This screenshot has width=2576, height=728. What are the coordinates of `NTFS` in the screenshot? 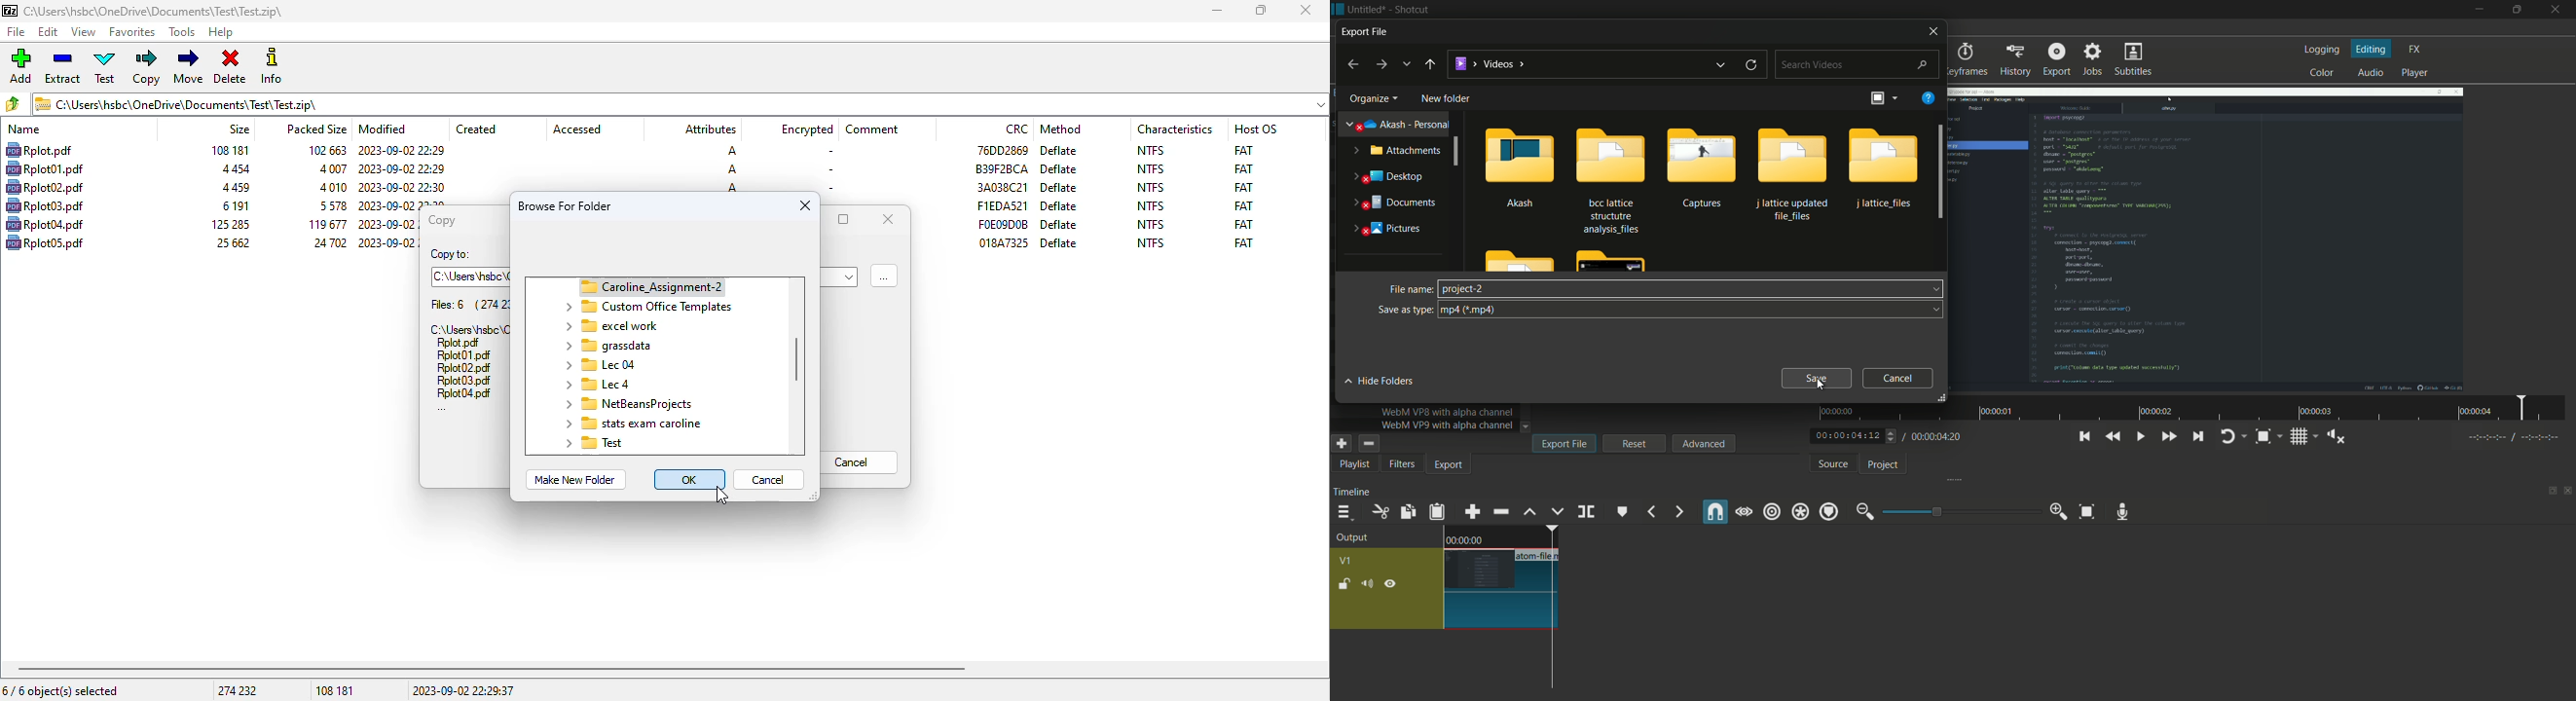 It's located at (1151, 205).